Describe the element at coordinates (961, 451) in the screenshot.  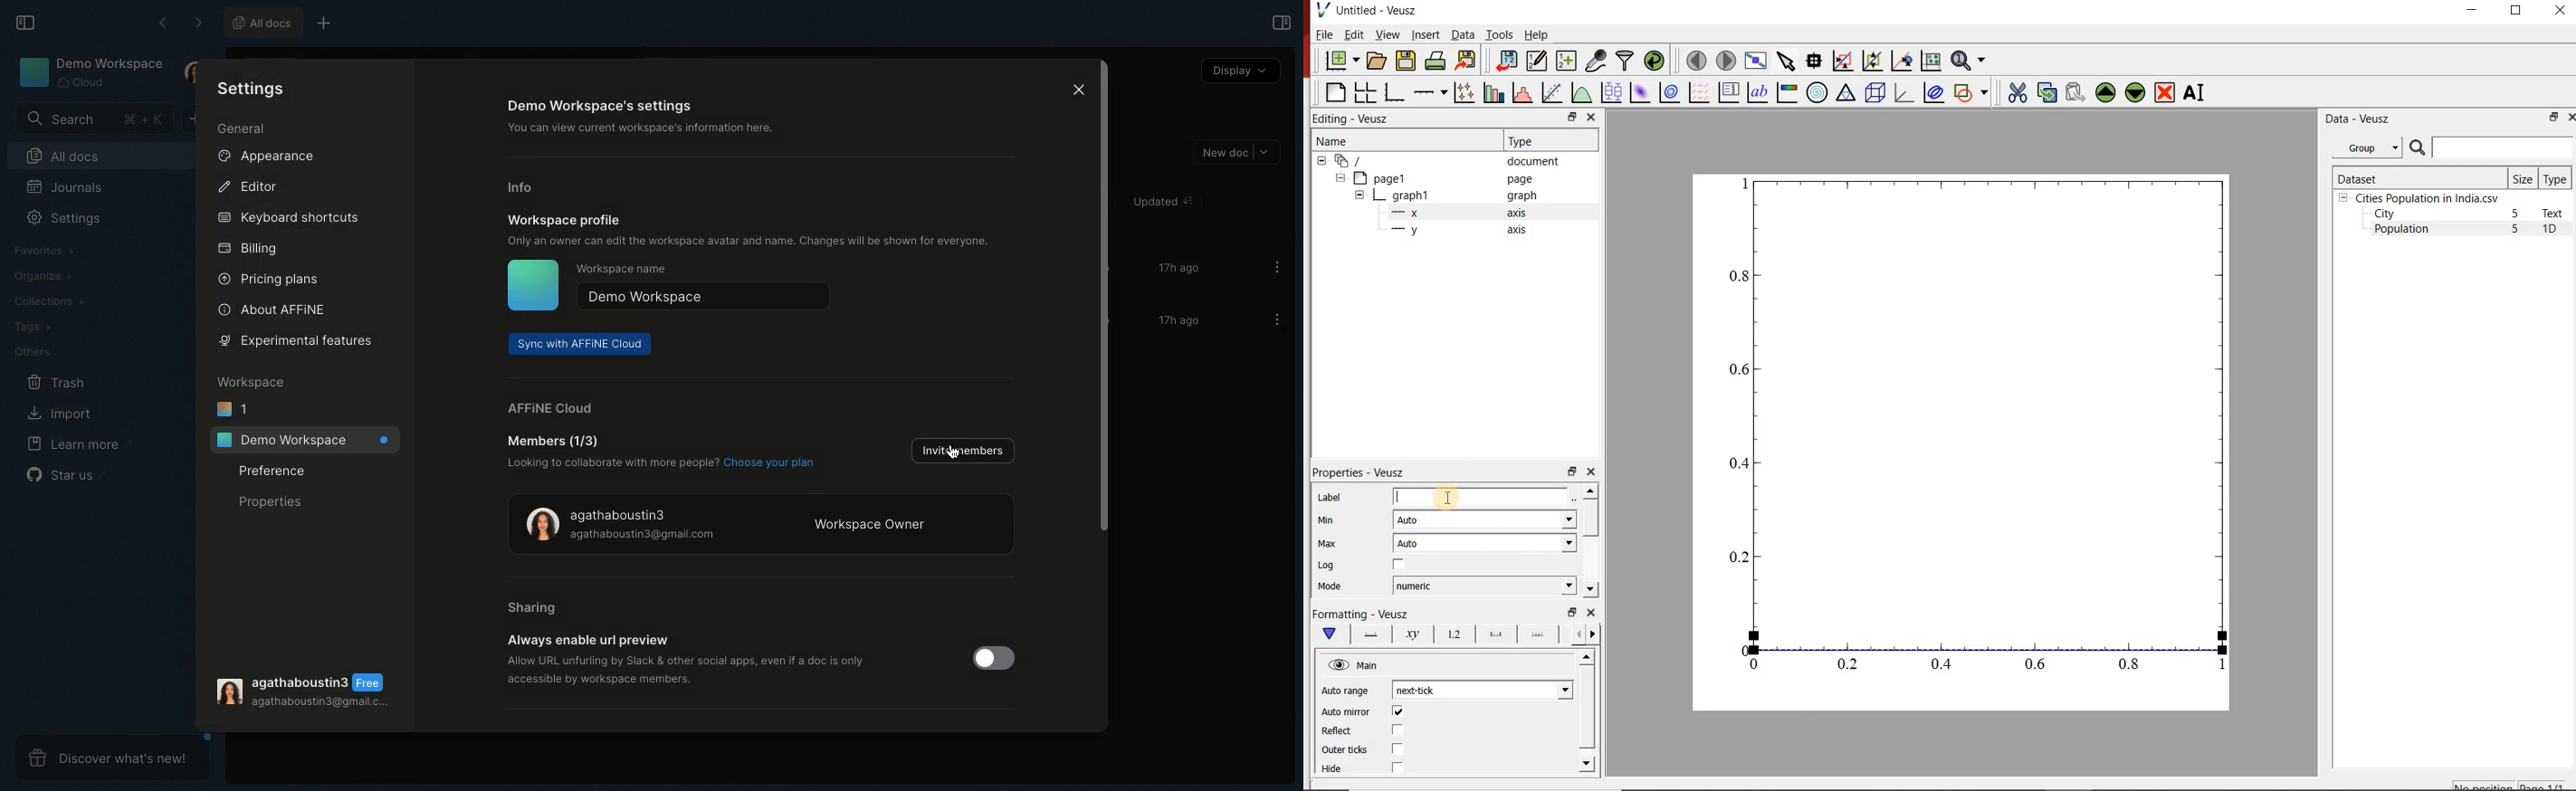
I see `Invite members` at that location.